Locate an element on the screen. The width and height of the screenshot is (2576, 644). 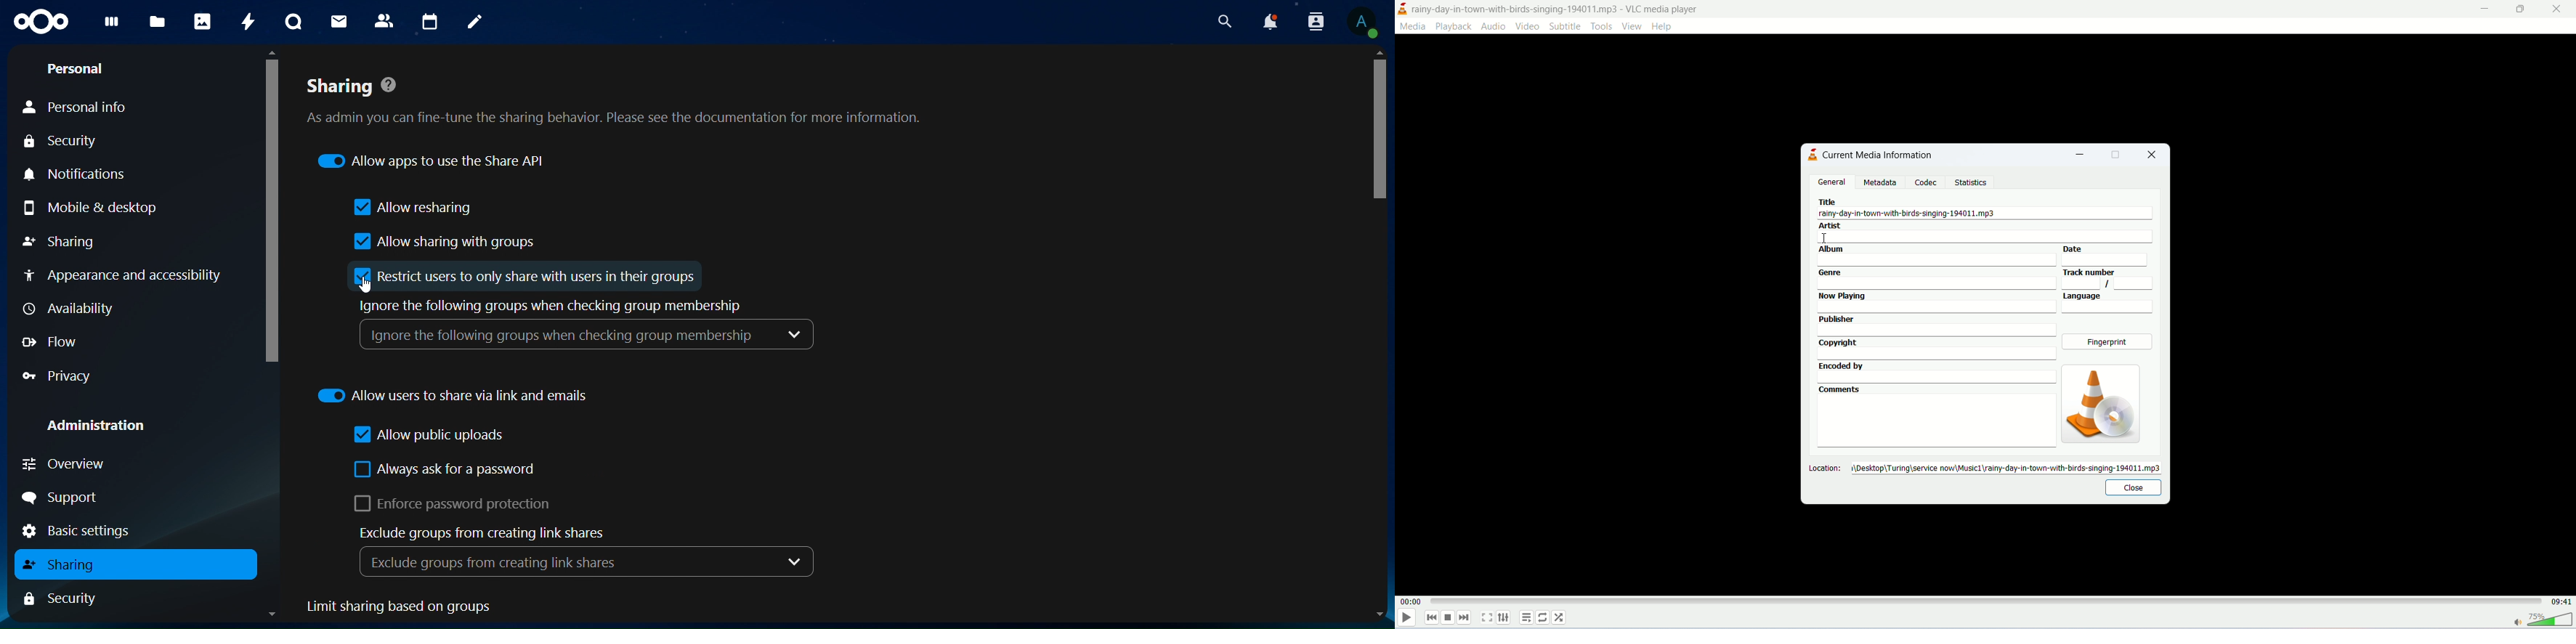
mobile & desktop is located at coordinates (94, 208).